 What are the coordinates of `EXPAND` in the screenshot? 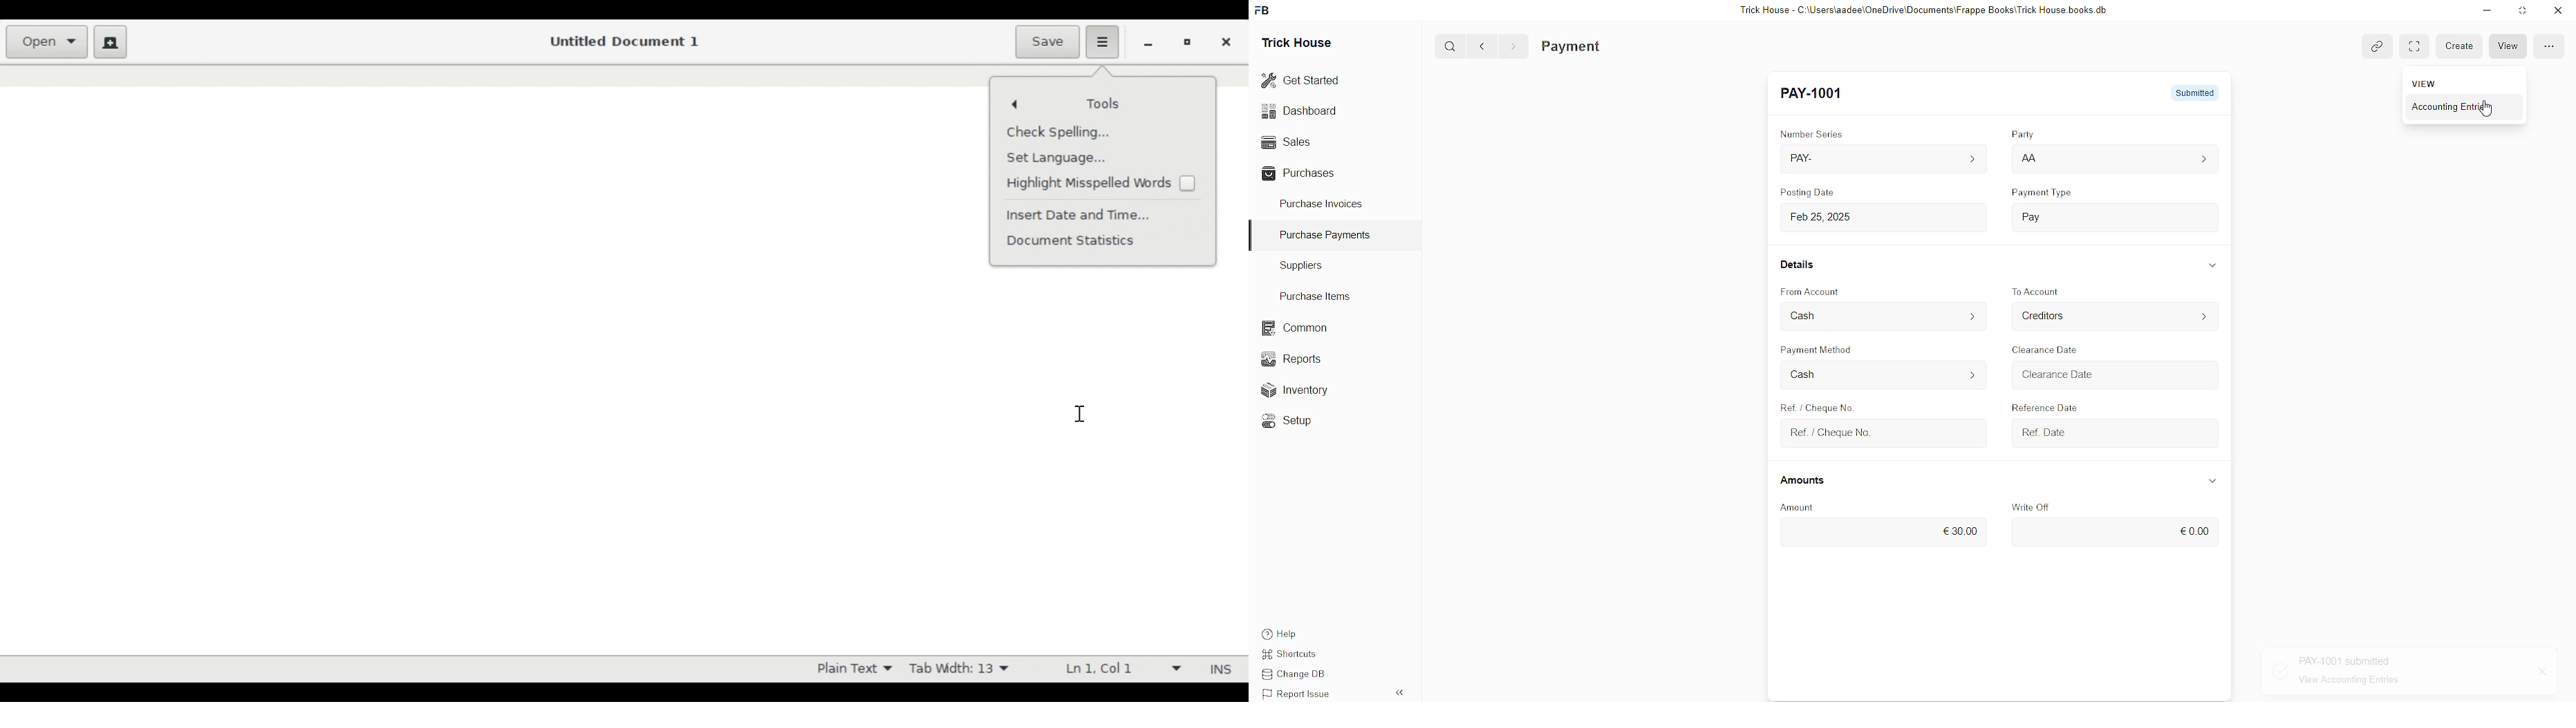 It's located at (2418, 46).